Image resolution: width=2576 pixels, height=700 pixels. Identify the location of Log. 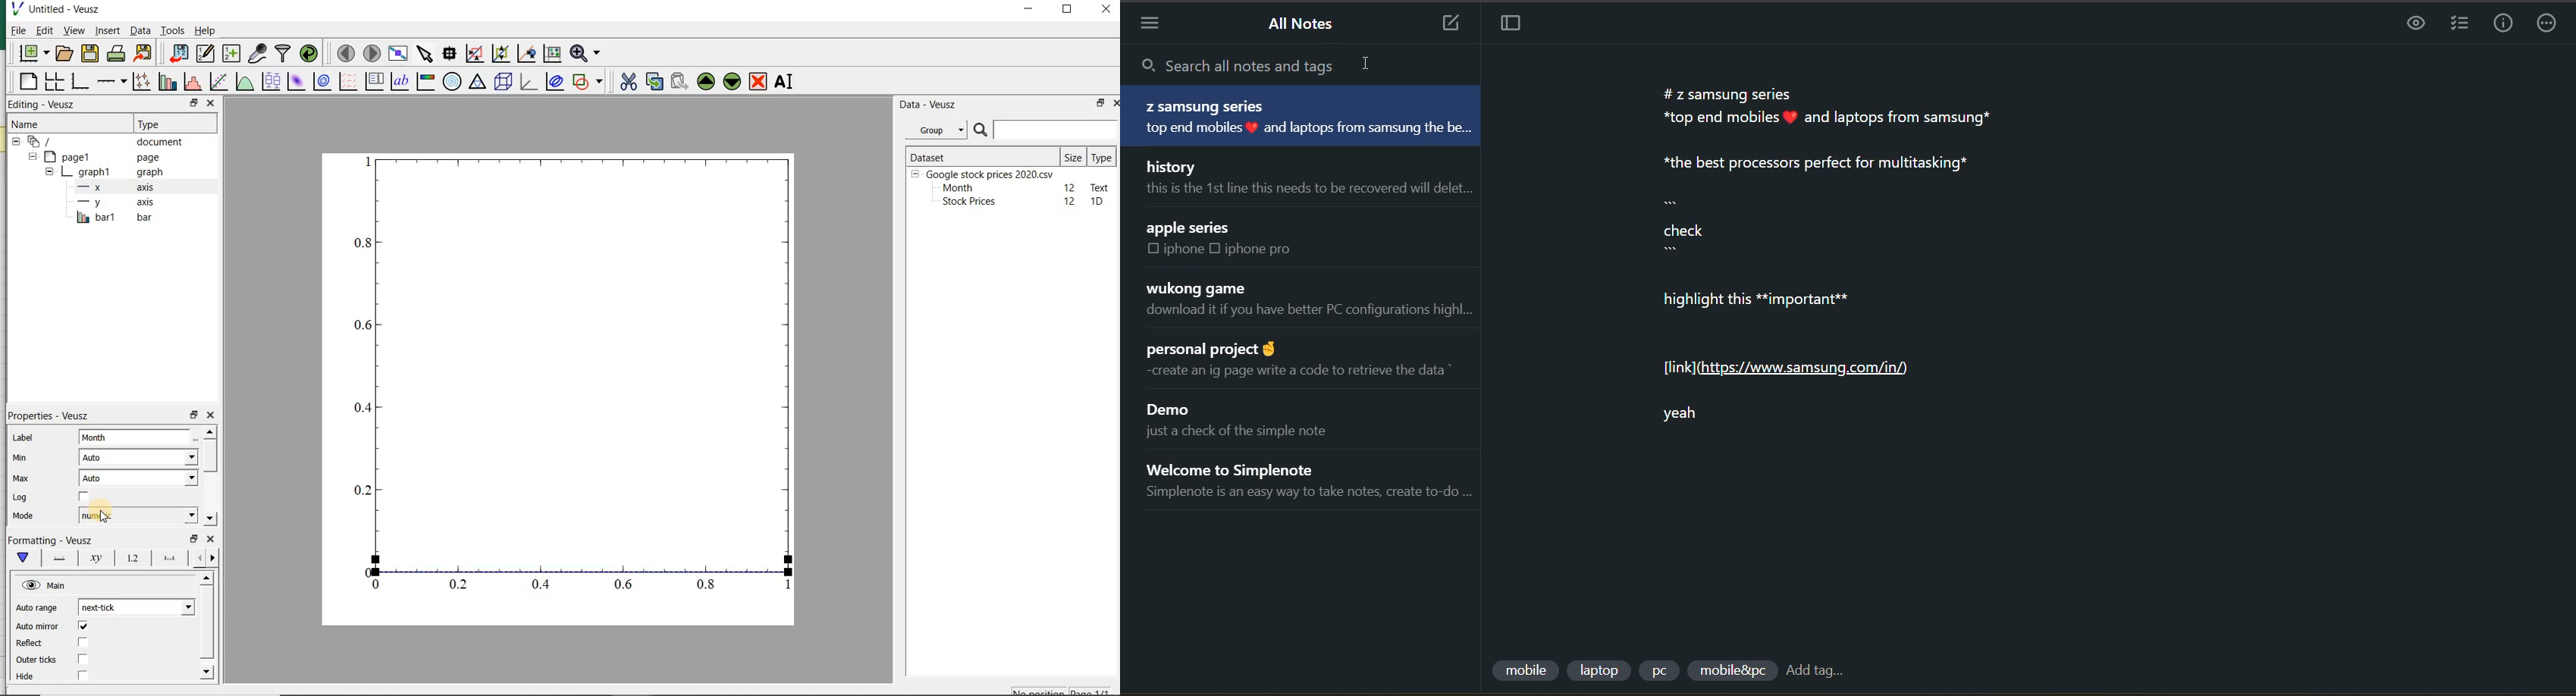
(19, 497).